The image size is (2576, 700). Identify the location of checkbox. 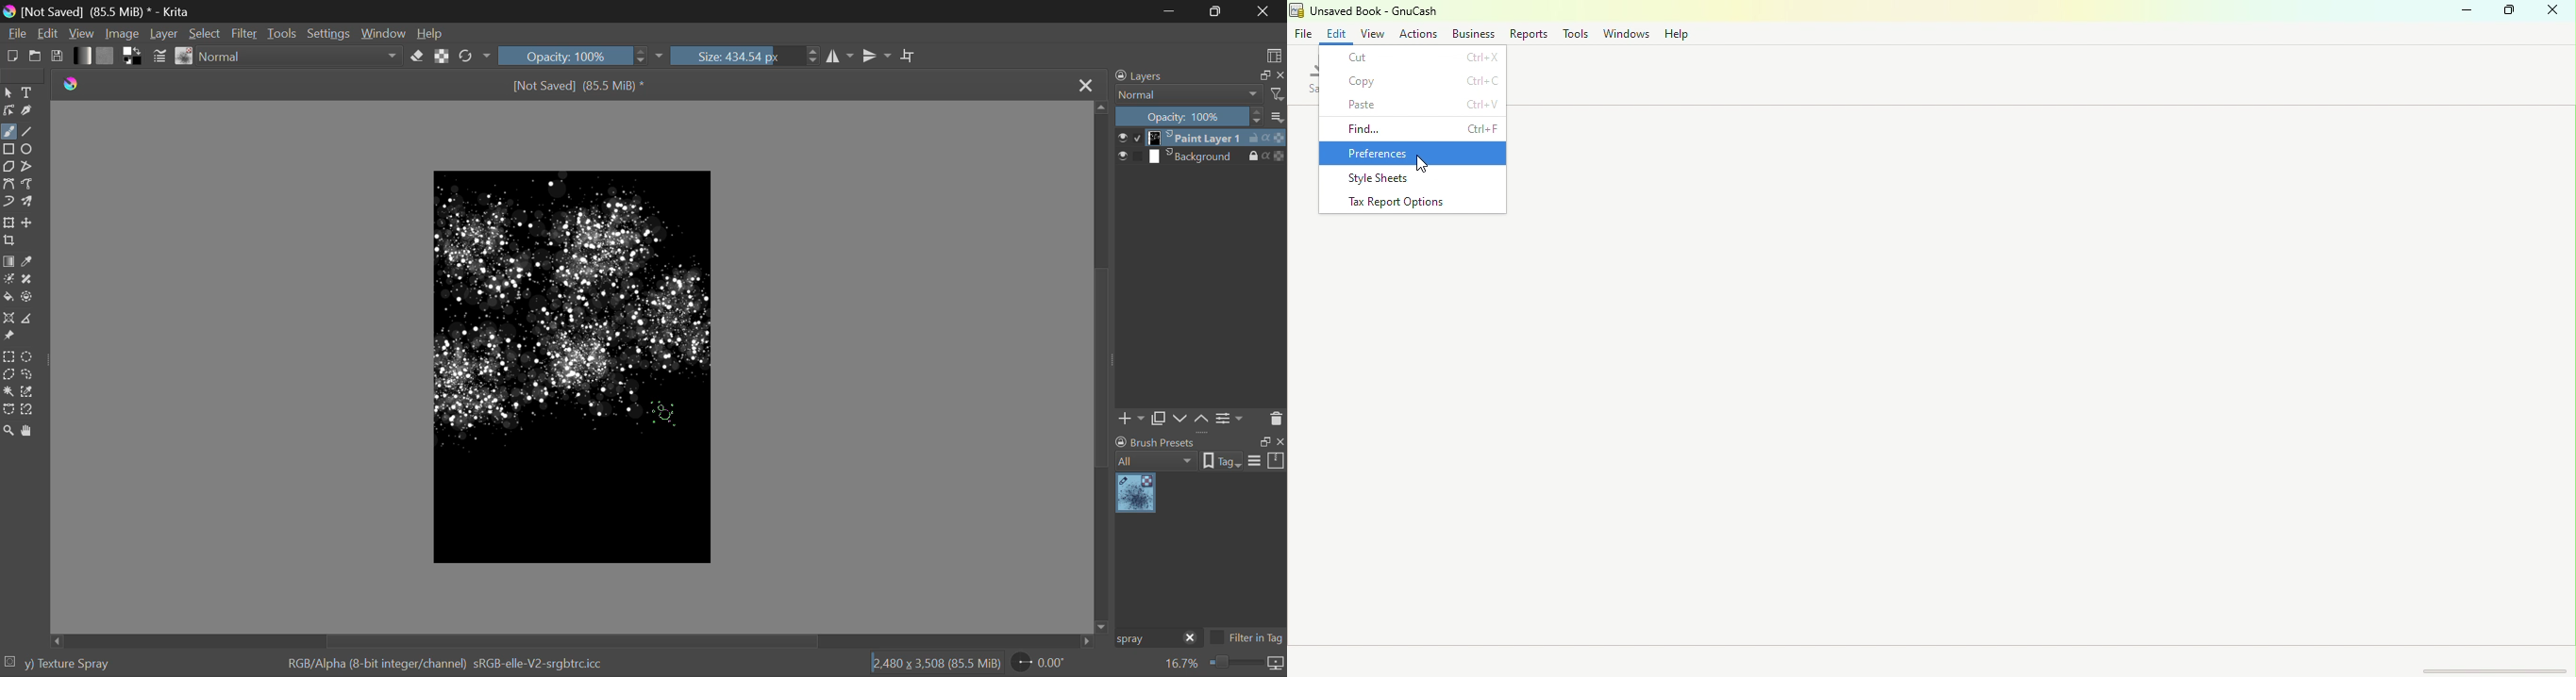
(1130, 157).